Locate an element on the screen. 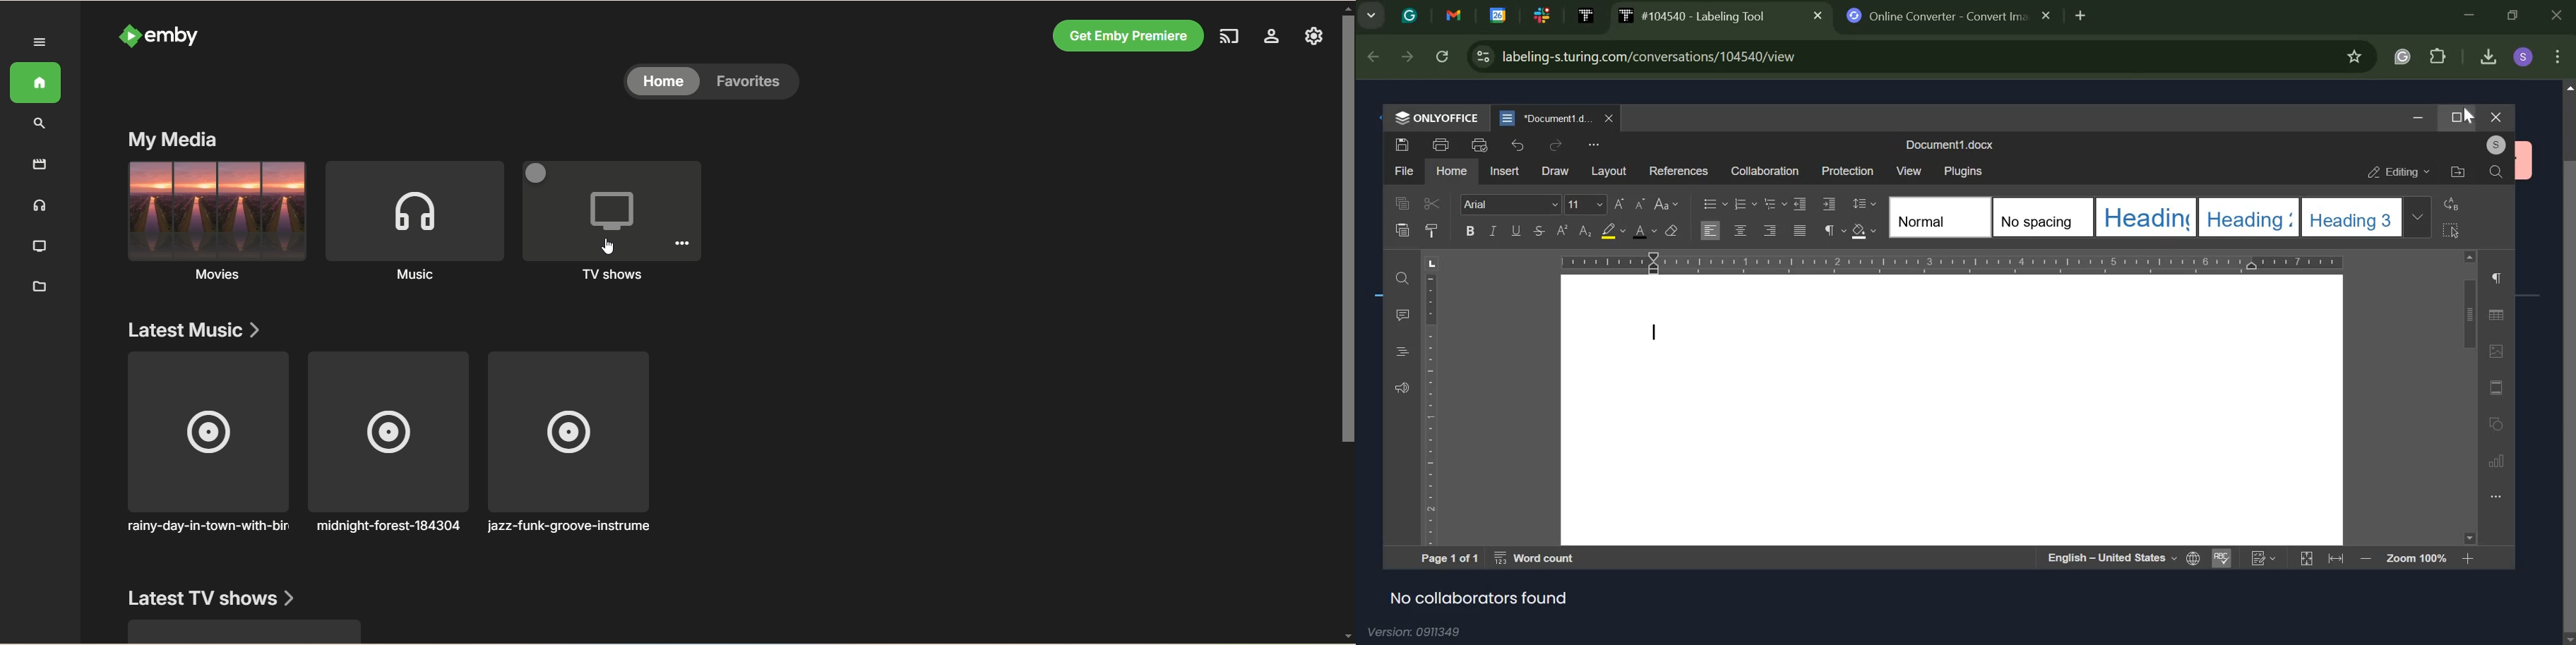 This screenshot has height=672, width=2576. Normal is located at coordinates (1943, 218).